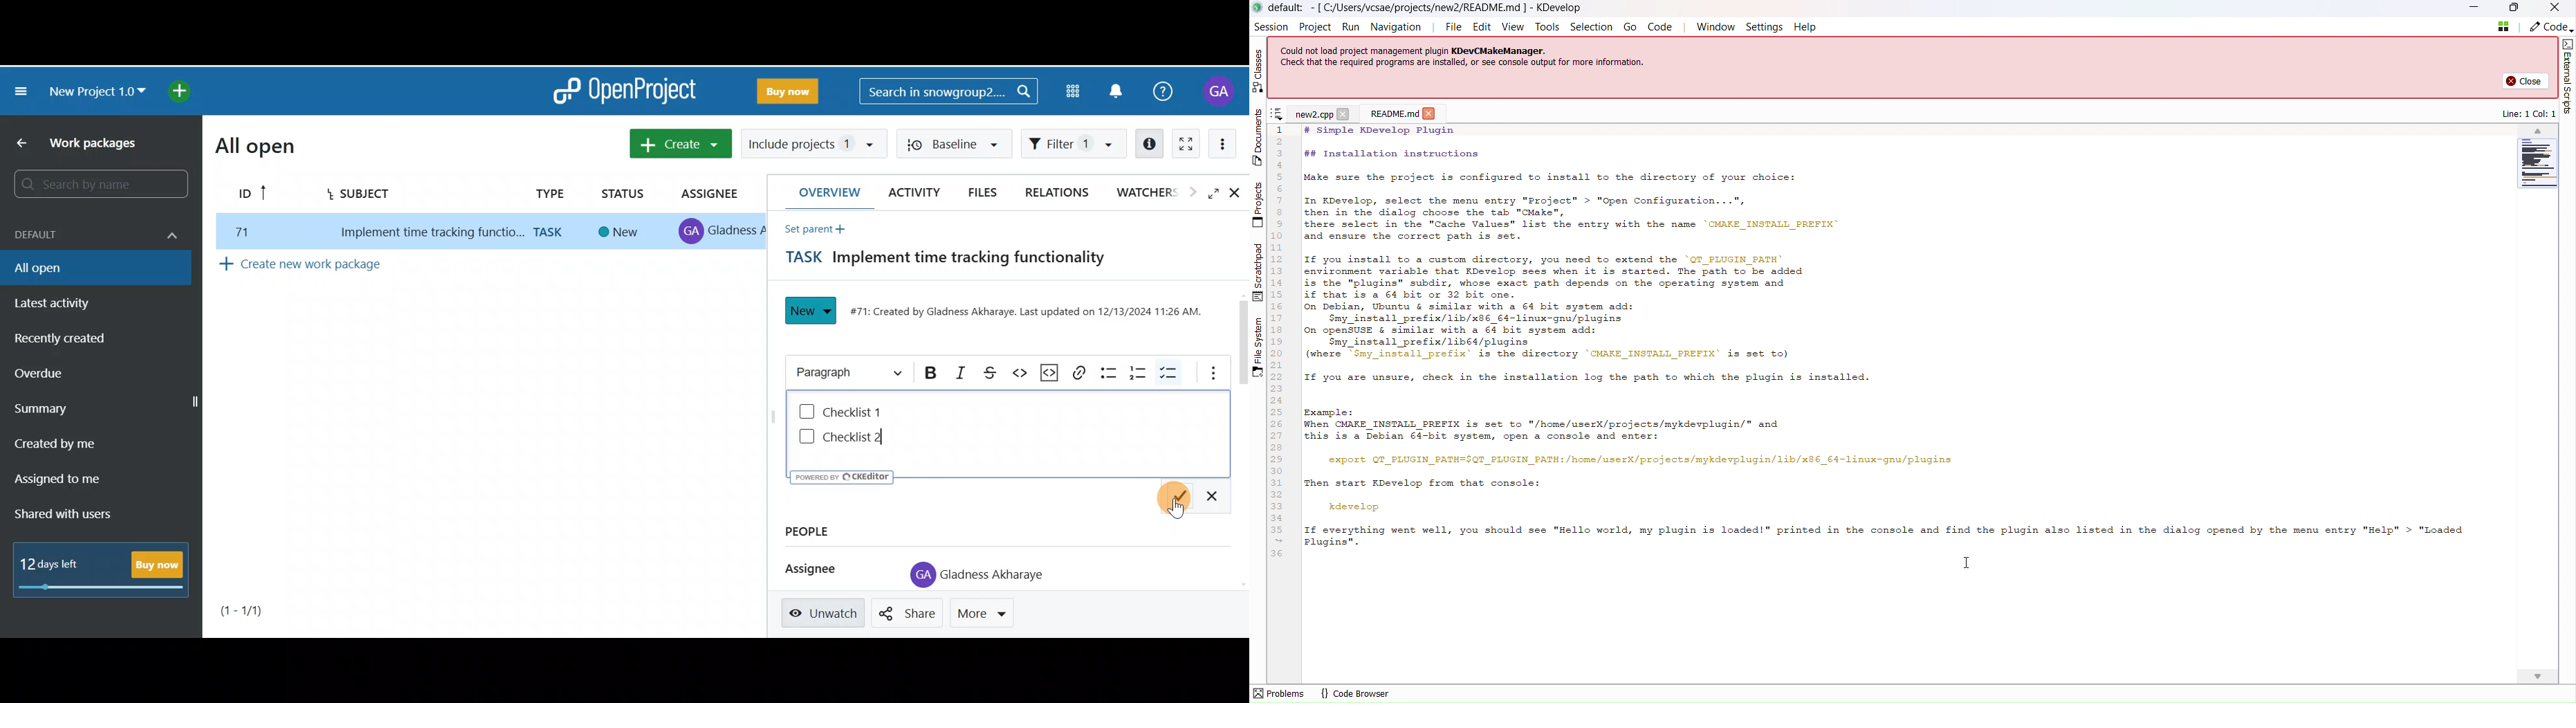  What do you see at coordinates (1141, 370) in the screenshot?
I see `Numbered list` at bounding box center [1141, 370].